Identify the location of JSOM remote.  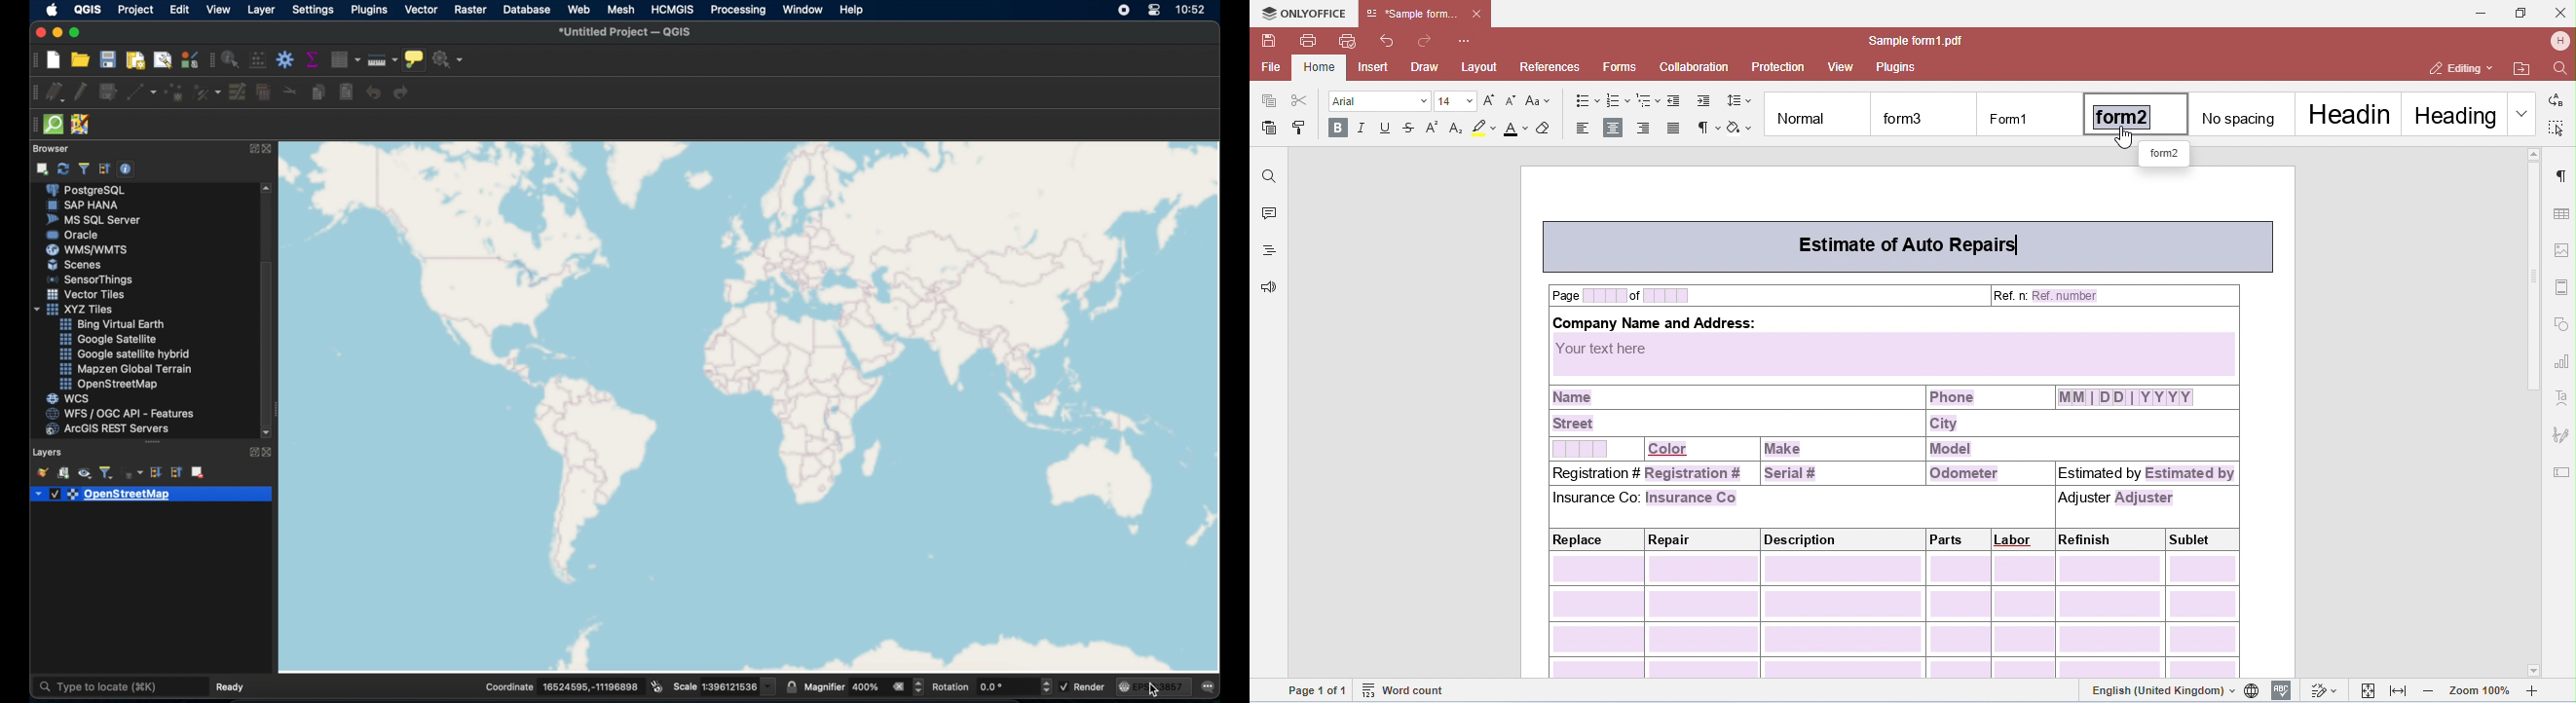
(83, 124).